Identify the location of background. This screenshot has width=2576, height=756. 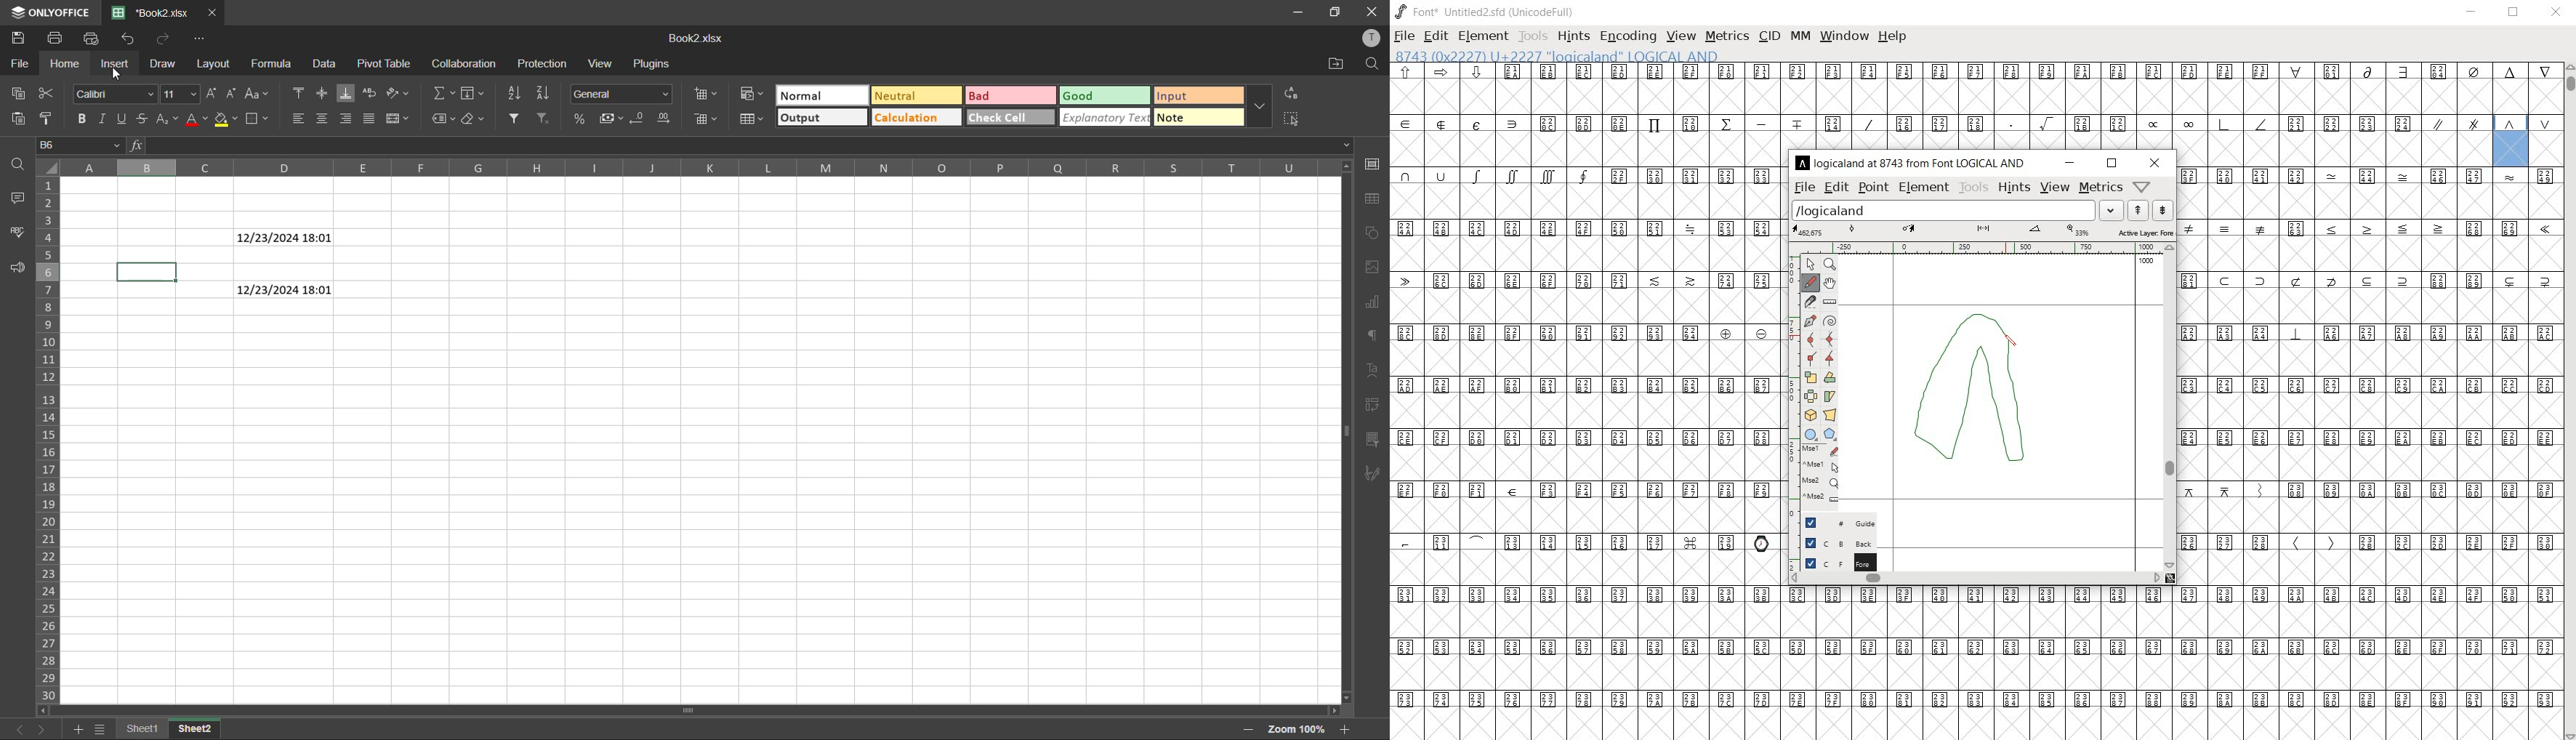
(1832, 544).